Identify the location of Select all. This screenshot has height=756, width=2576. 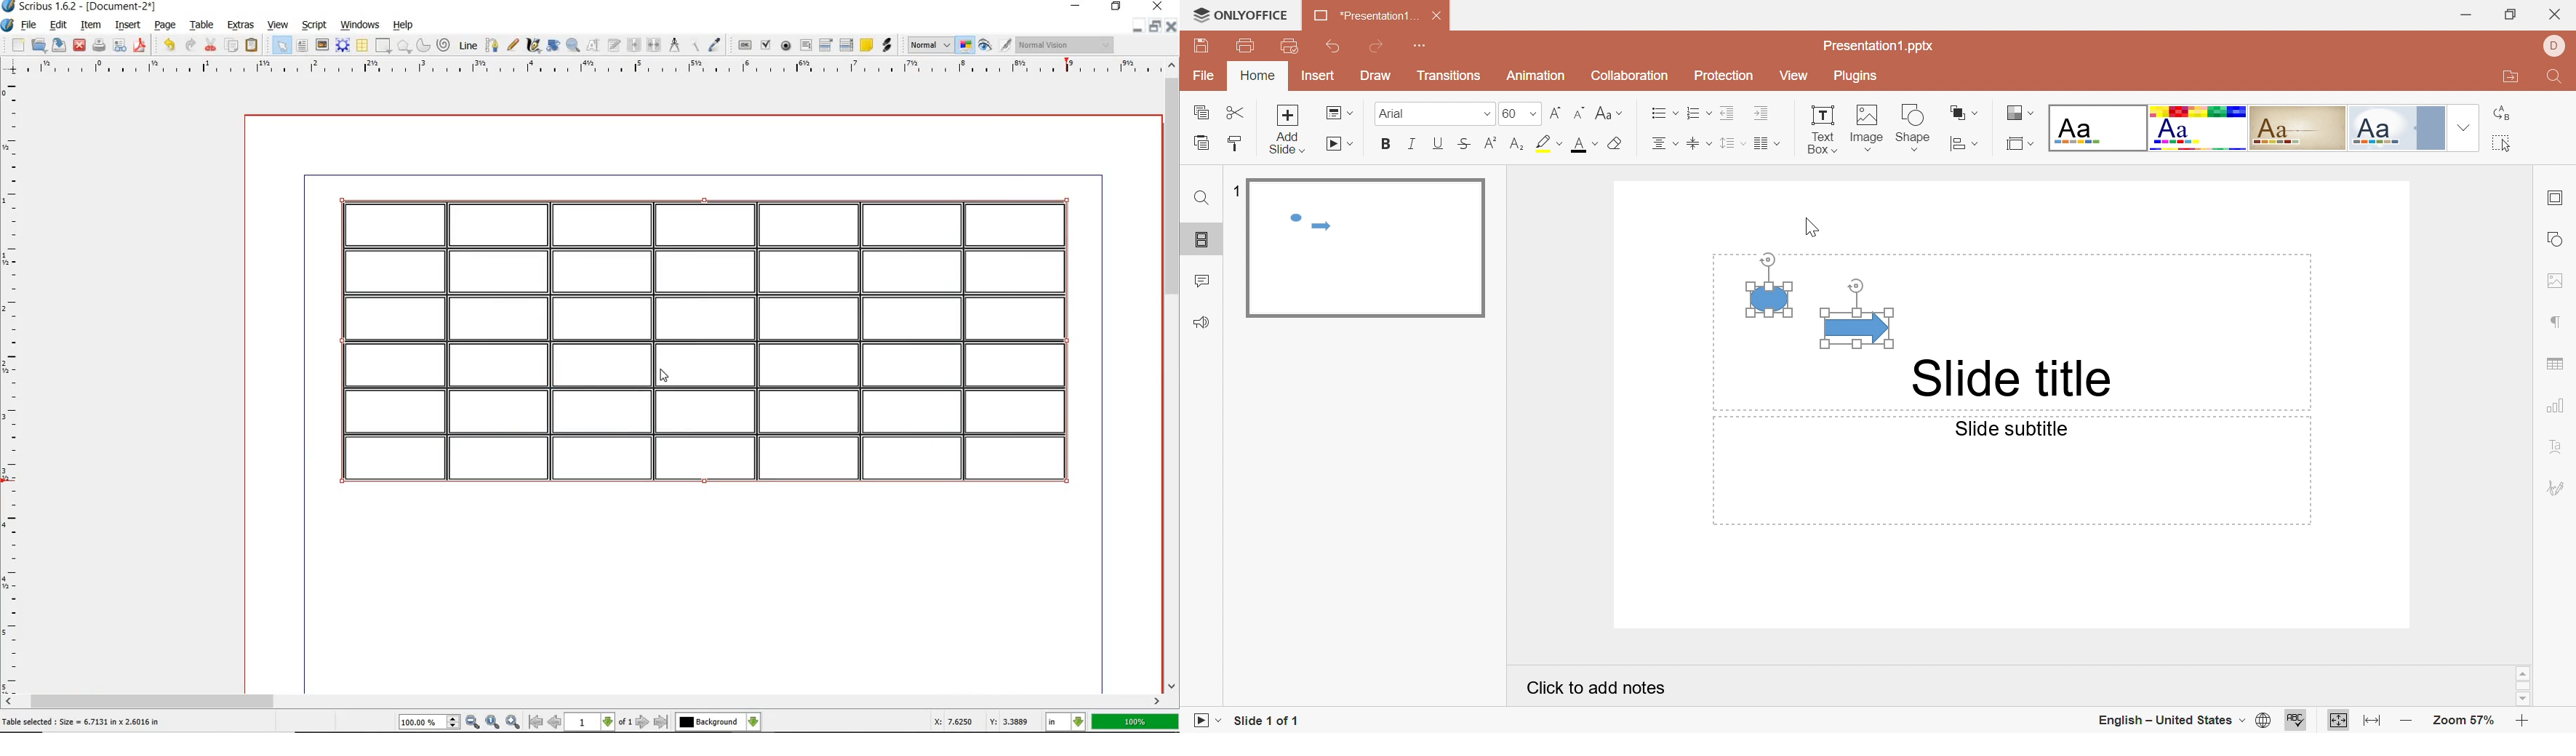
(2503, 145).